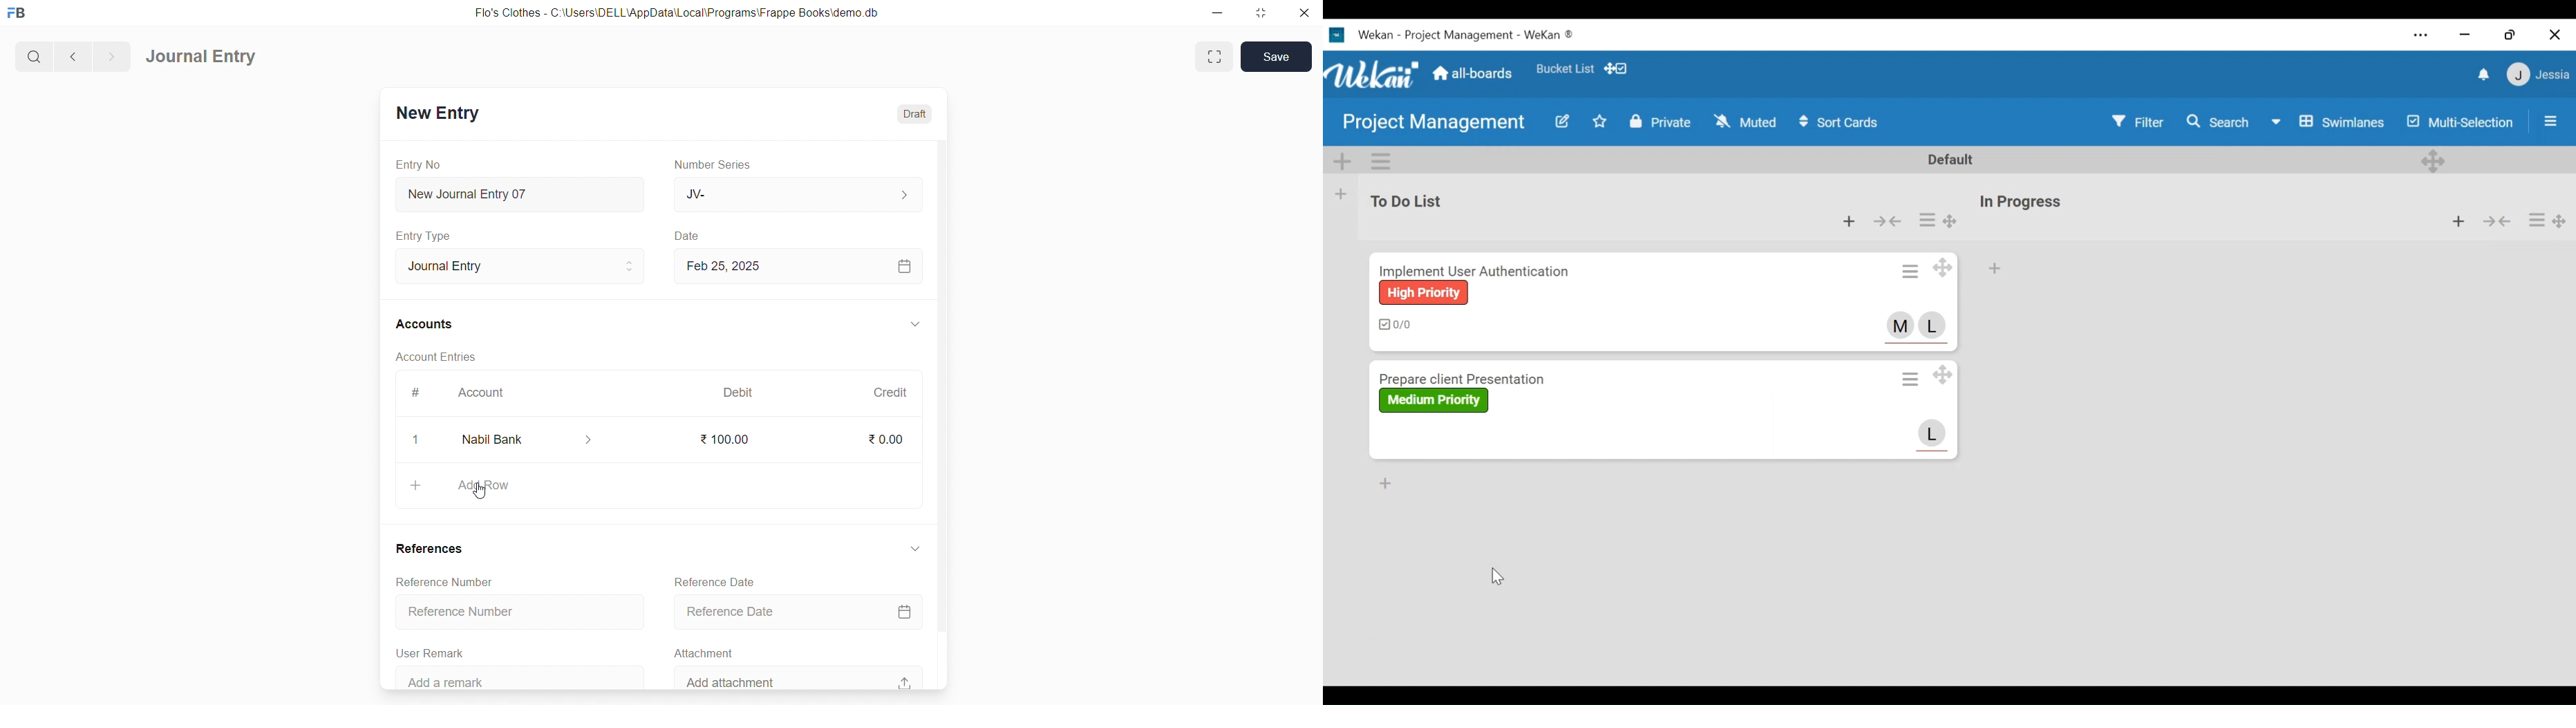 The height and width of the screenshot is (728, 2576). Describe the element at coordinates (1660, 122) in the screenshot. I see `Private` at that location.